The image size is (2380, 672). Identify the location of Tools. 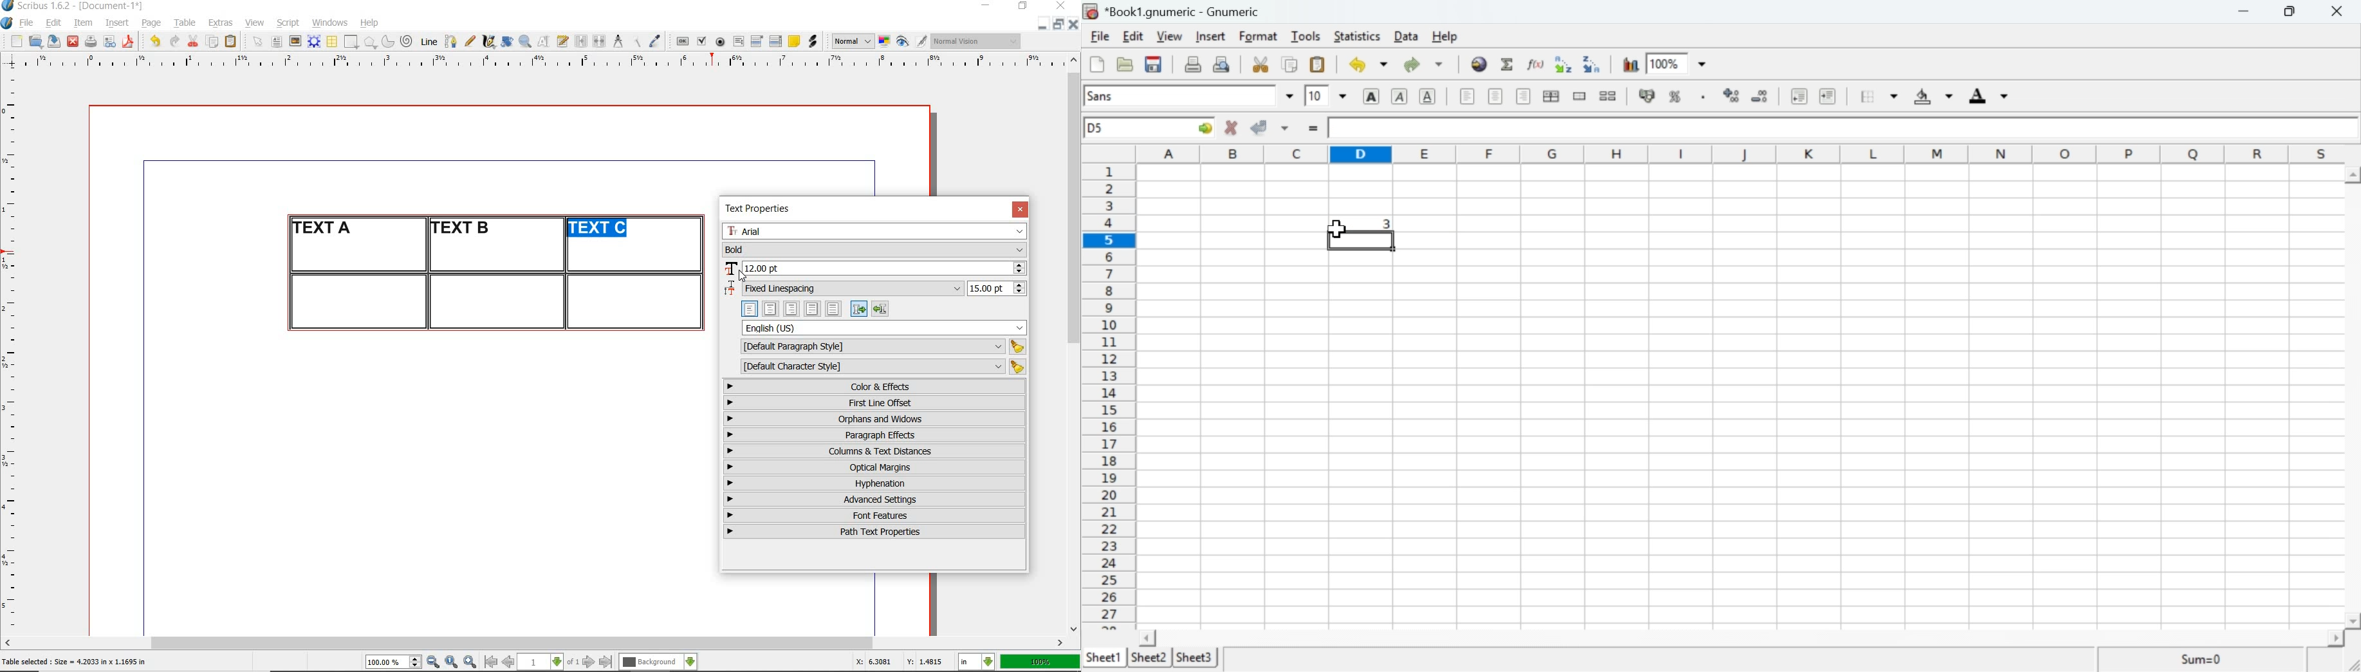
(1306, 36).